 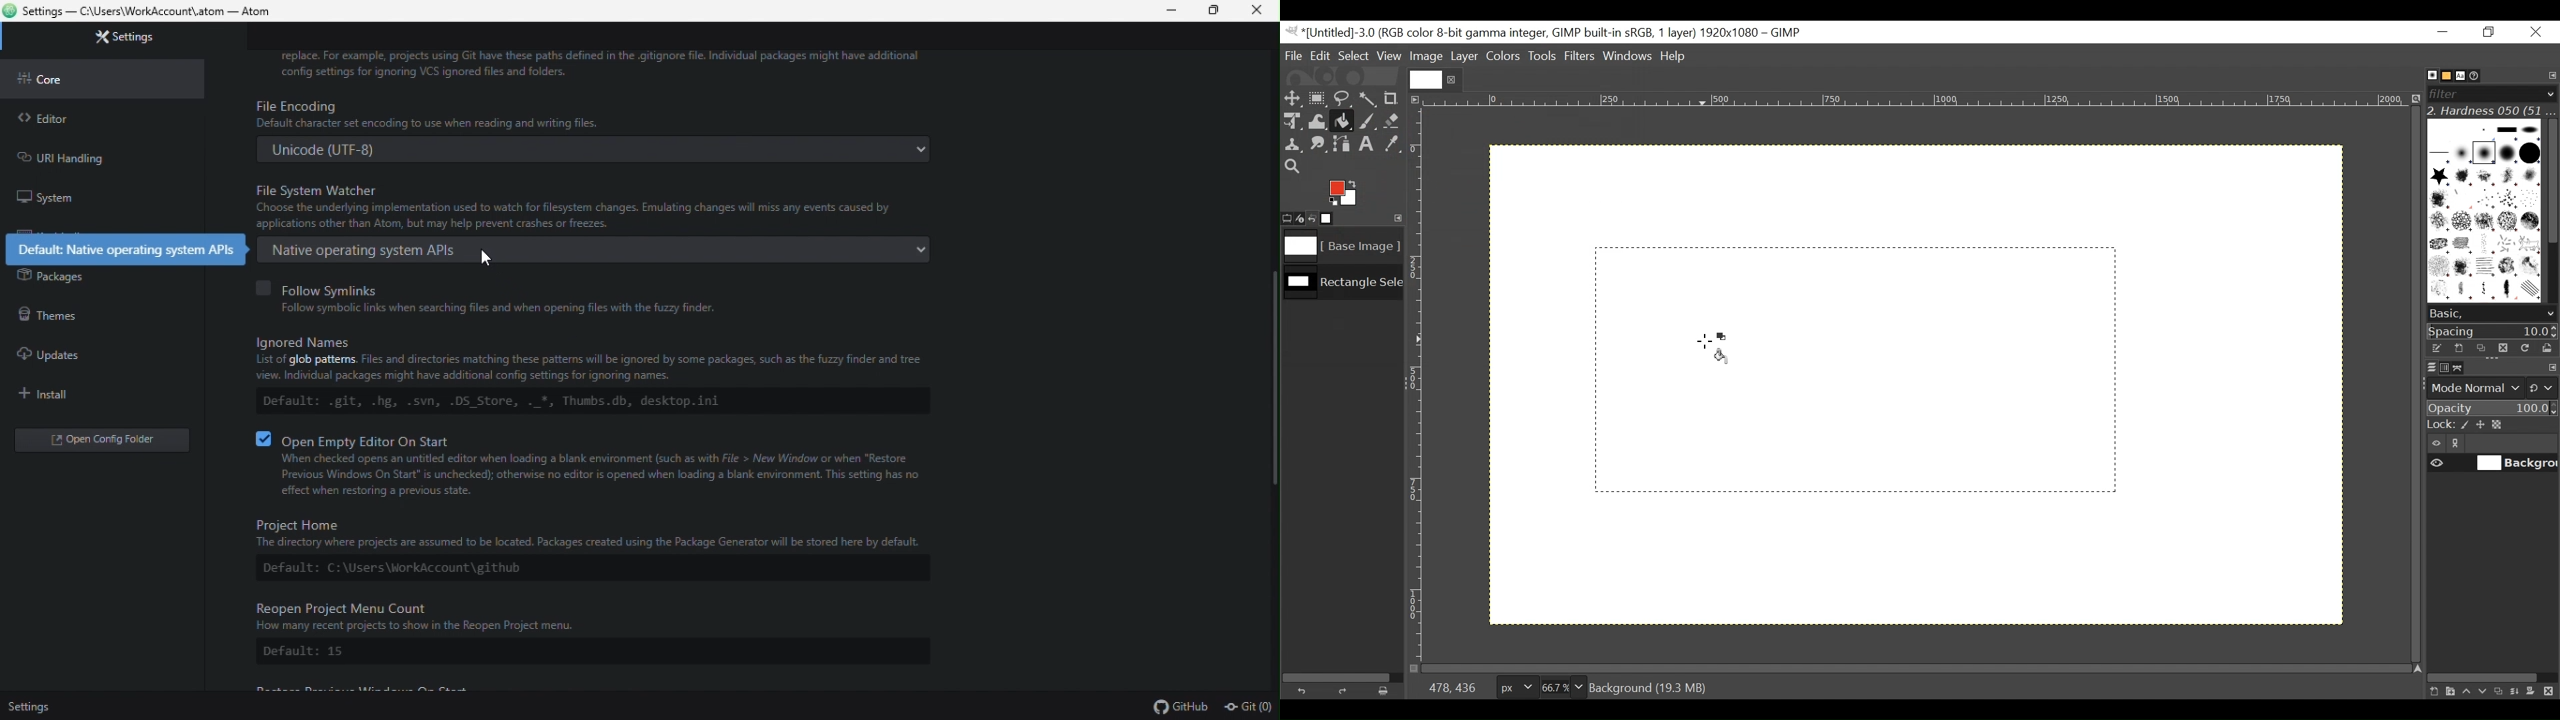 What do you see at coordinates (1291, 97) in the screenshot?
I see `Move tool` at bounding box center [1291, 97].